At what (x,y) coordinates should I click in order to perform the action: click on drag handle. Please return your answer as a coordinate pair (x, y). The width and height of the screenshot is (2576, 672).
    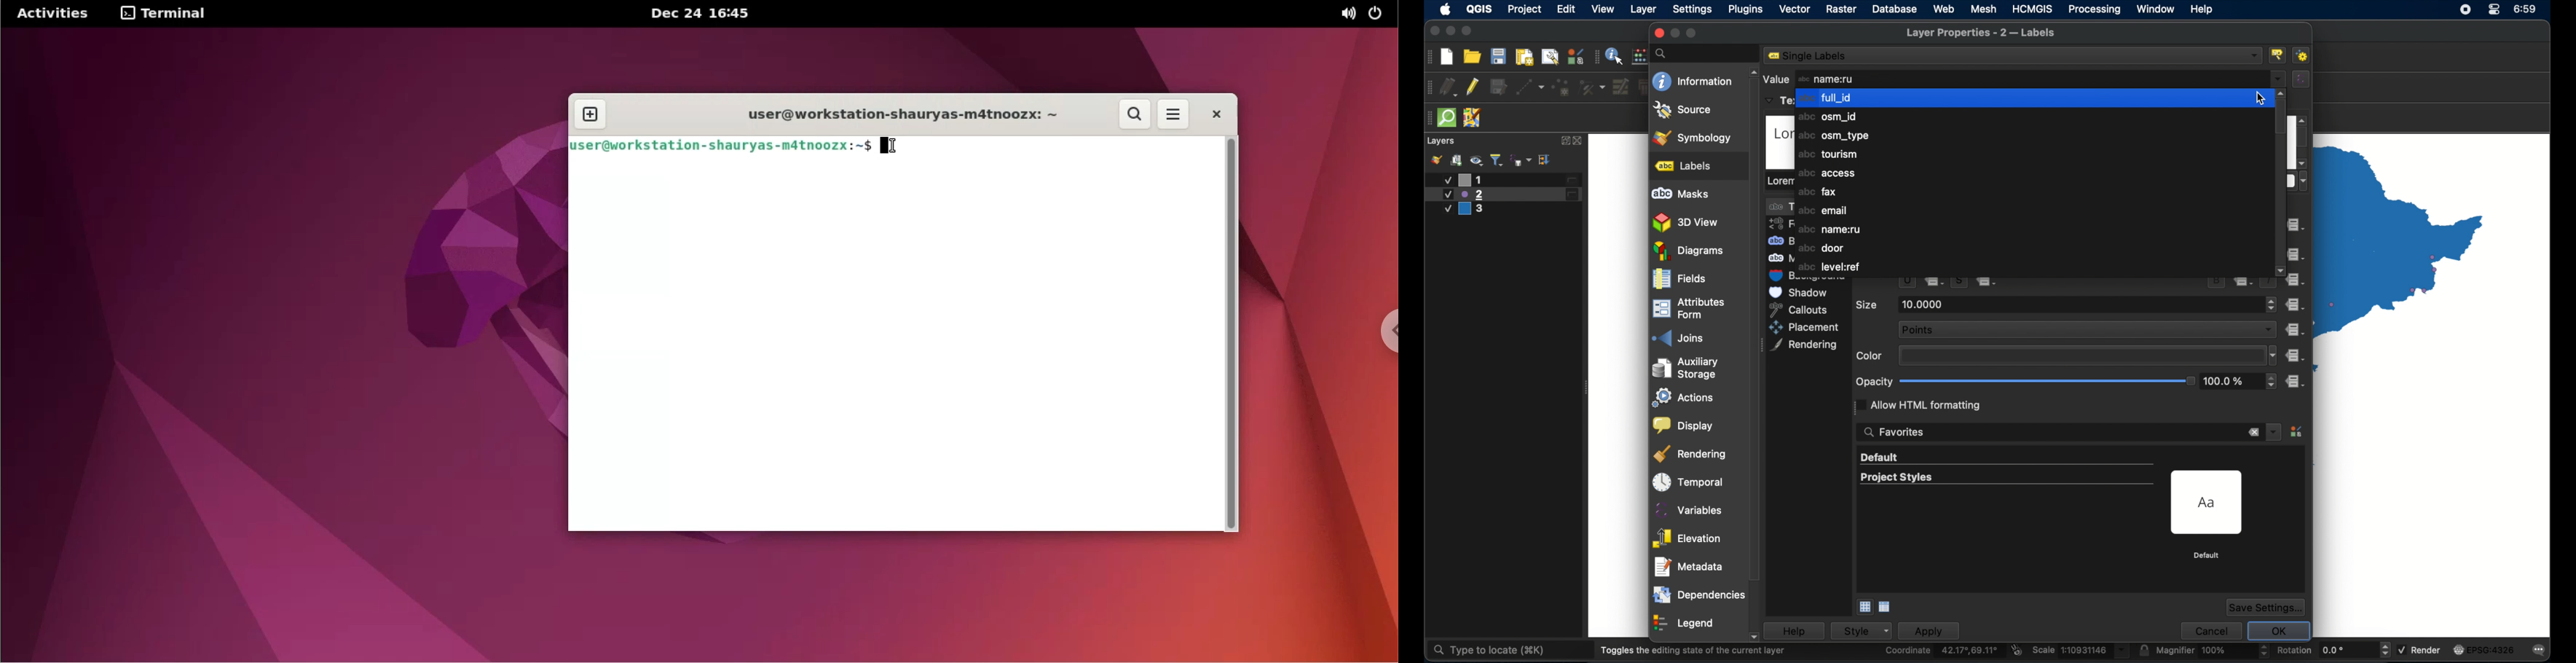
    Looking at the image, I should click on (1427, 56).